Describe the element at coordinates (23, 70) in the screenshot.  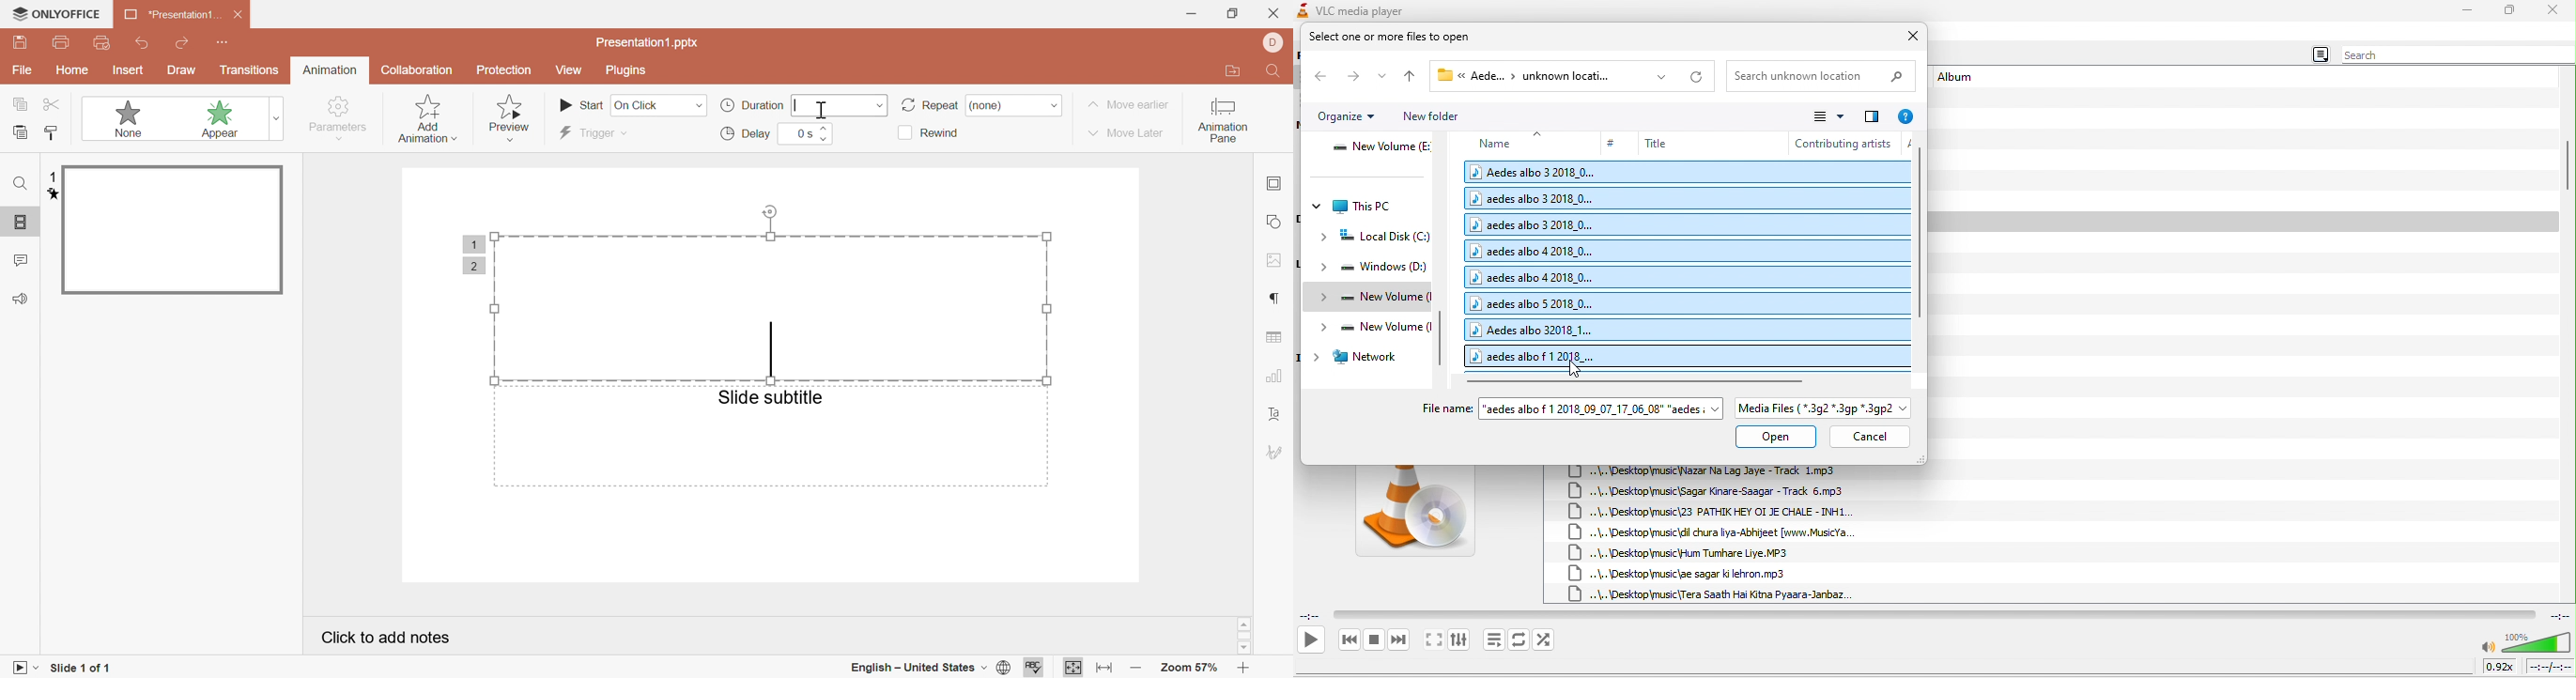
I see `File` at that location.